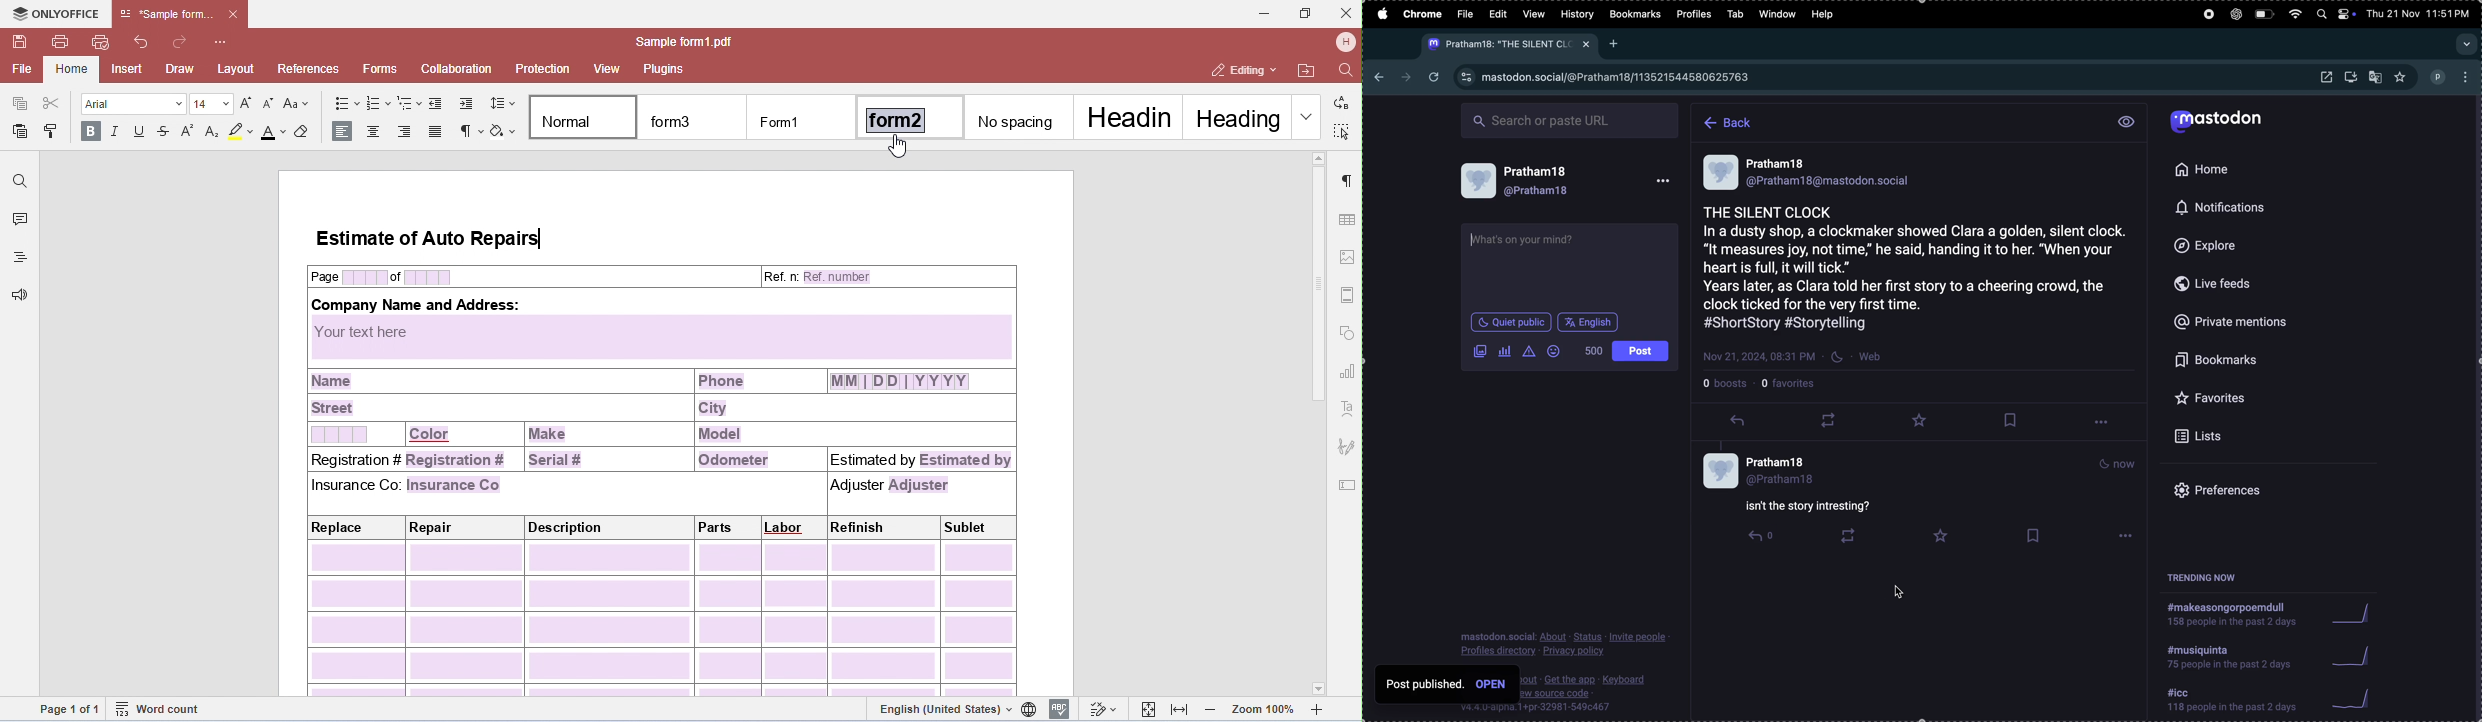  I want to click on open, so click(1493, 685).